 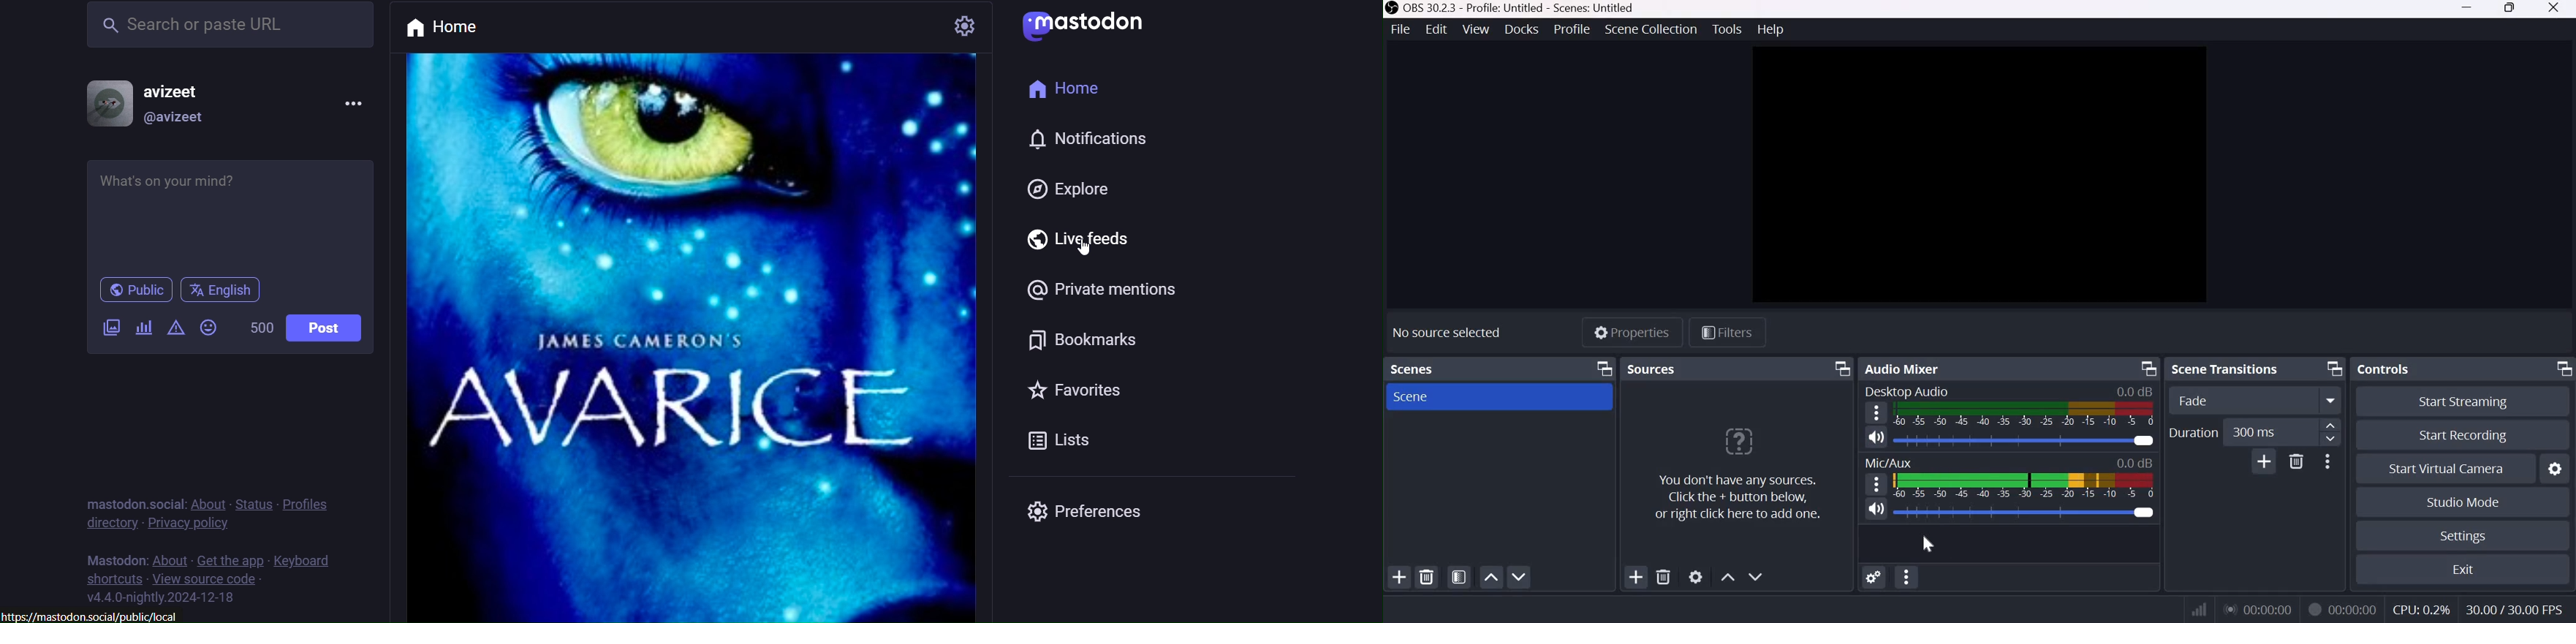 What do you see at coordinates (2464, 501) in the screenshot?
I see `Studio Mode` at bounding box center [2464, 501].